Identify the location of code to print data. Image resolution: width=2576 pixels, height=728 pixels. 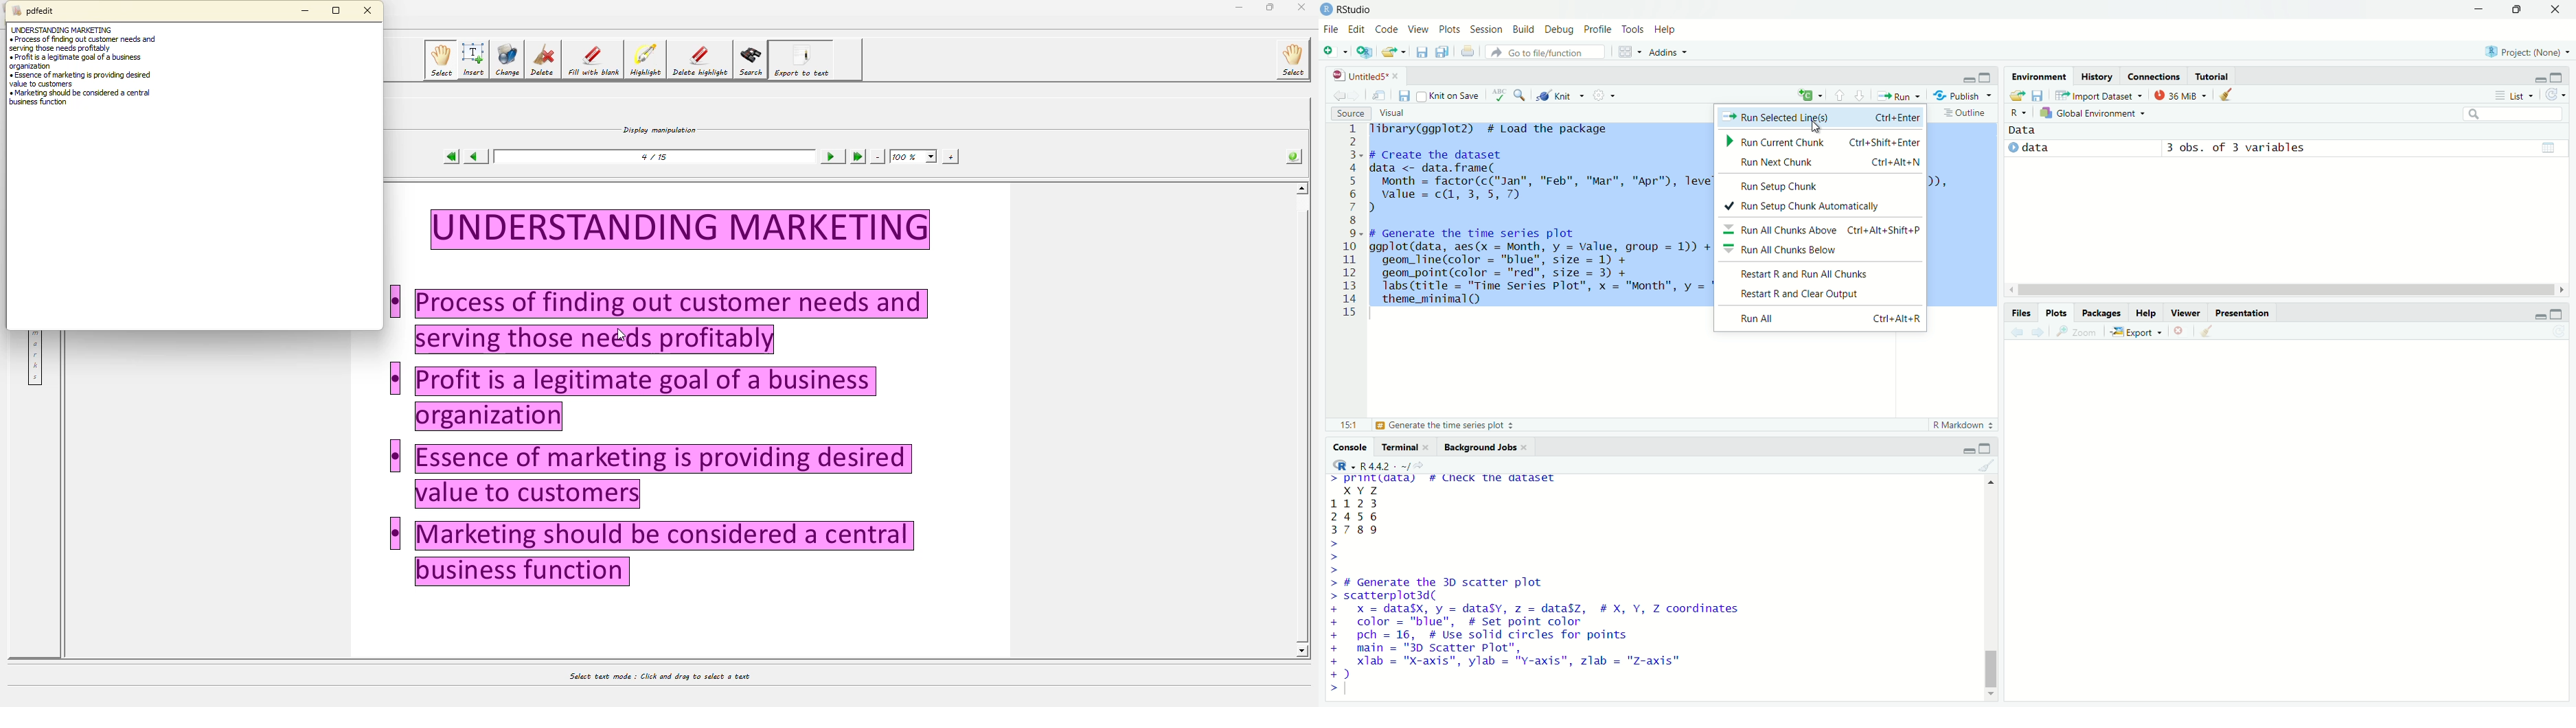
(1448, 480).